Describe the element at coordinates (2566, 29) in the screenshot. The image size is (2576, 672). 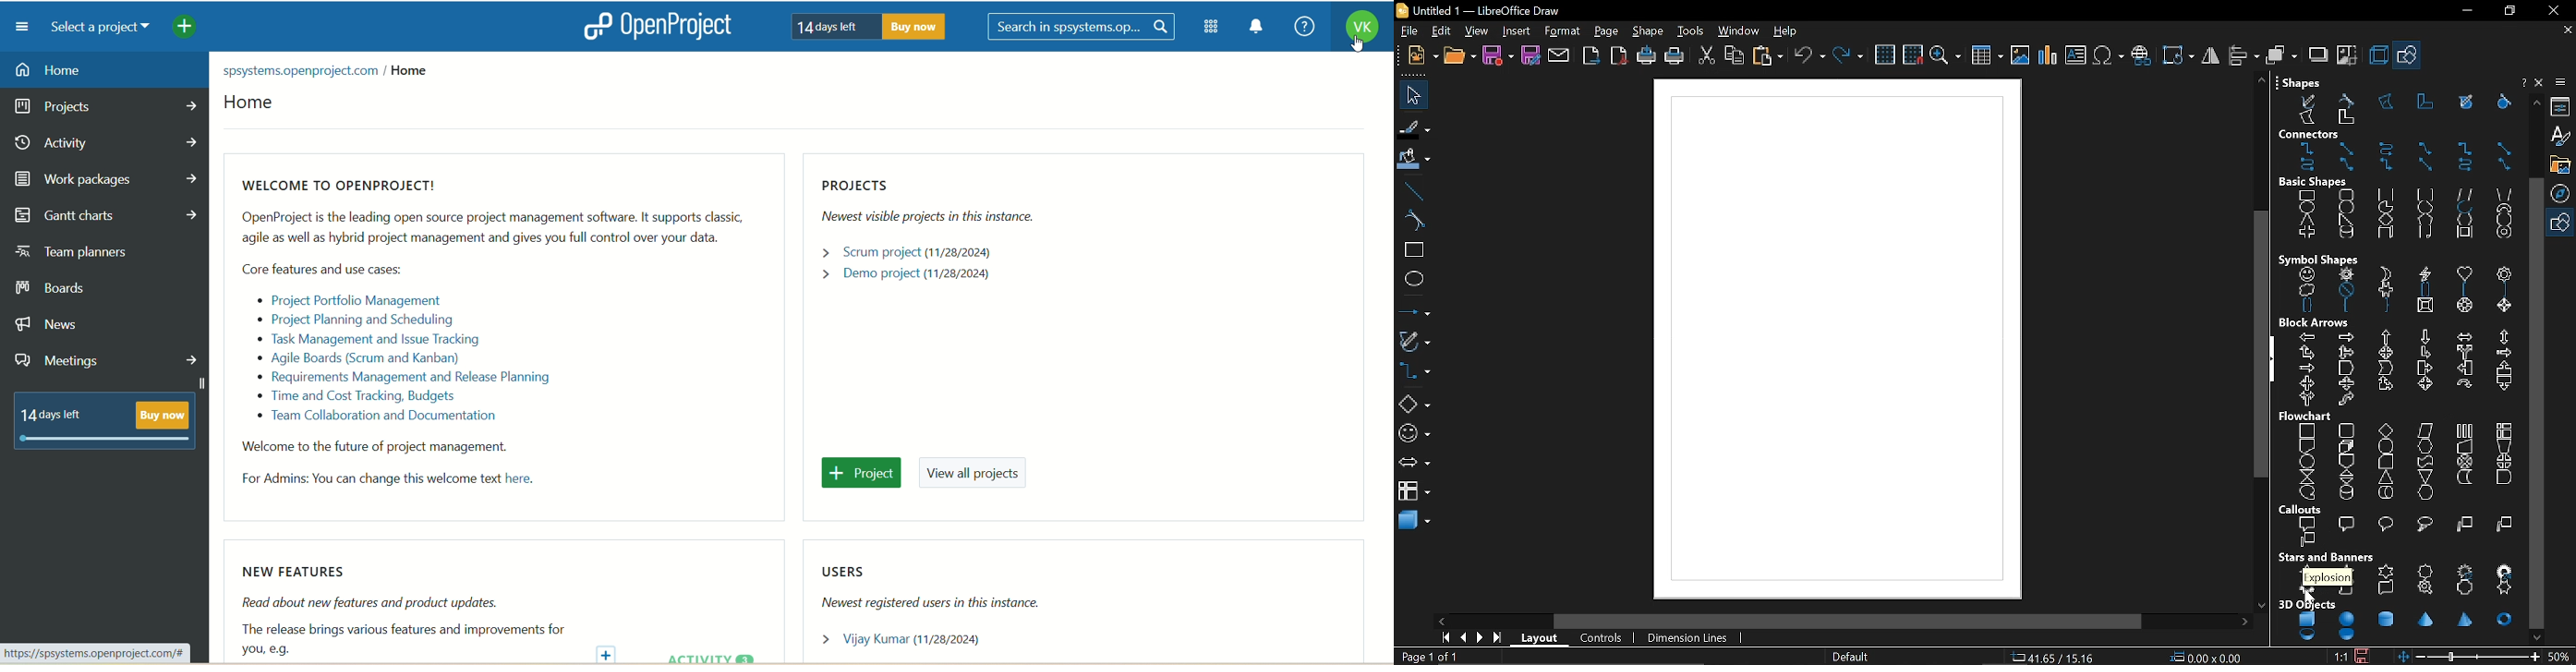
I see `Close tab` at that location.